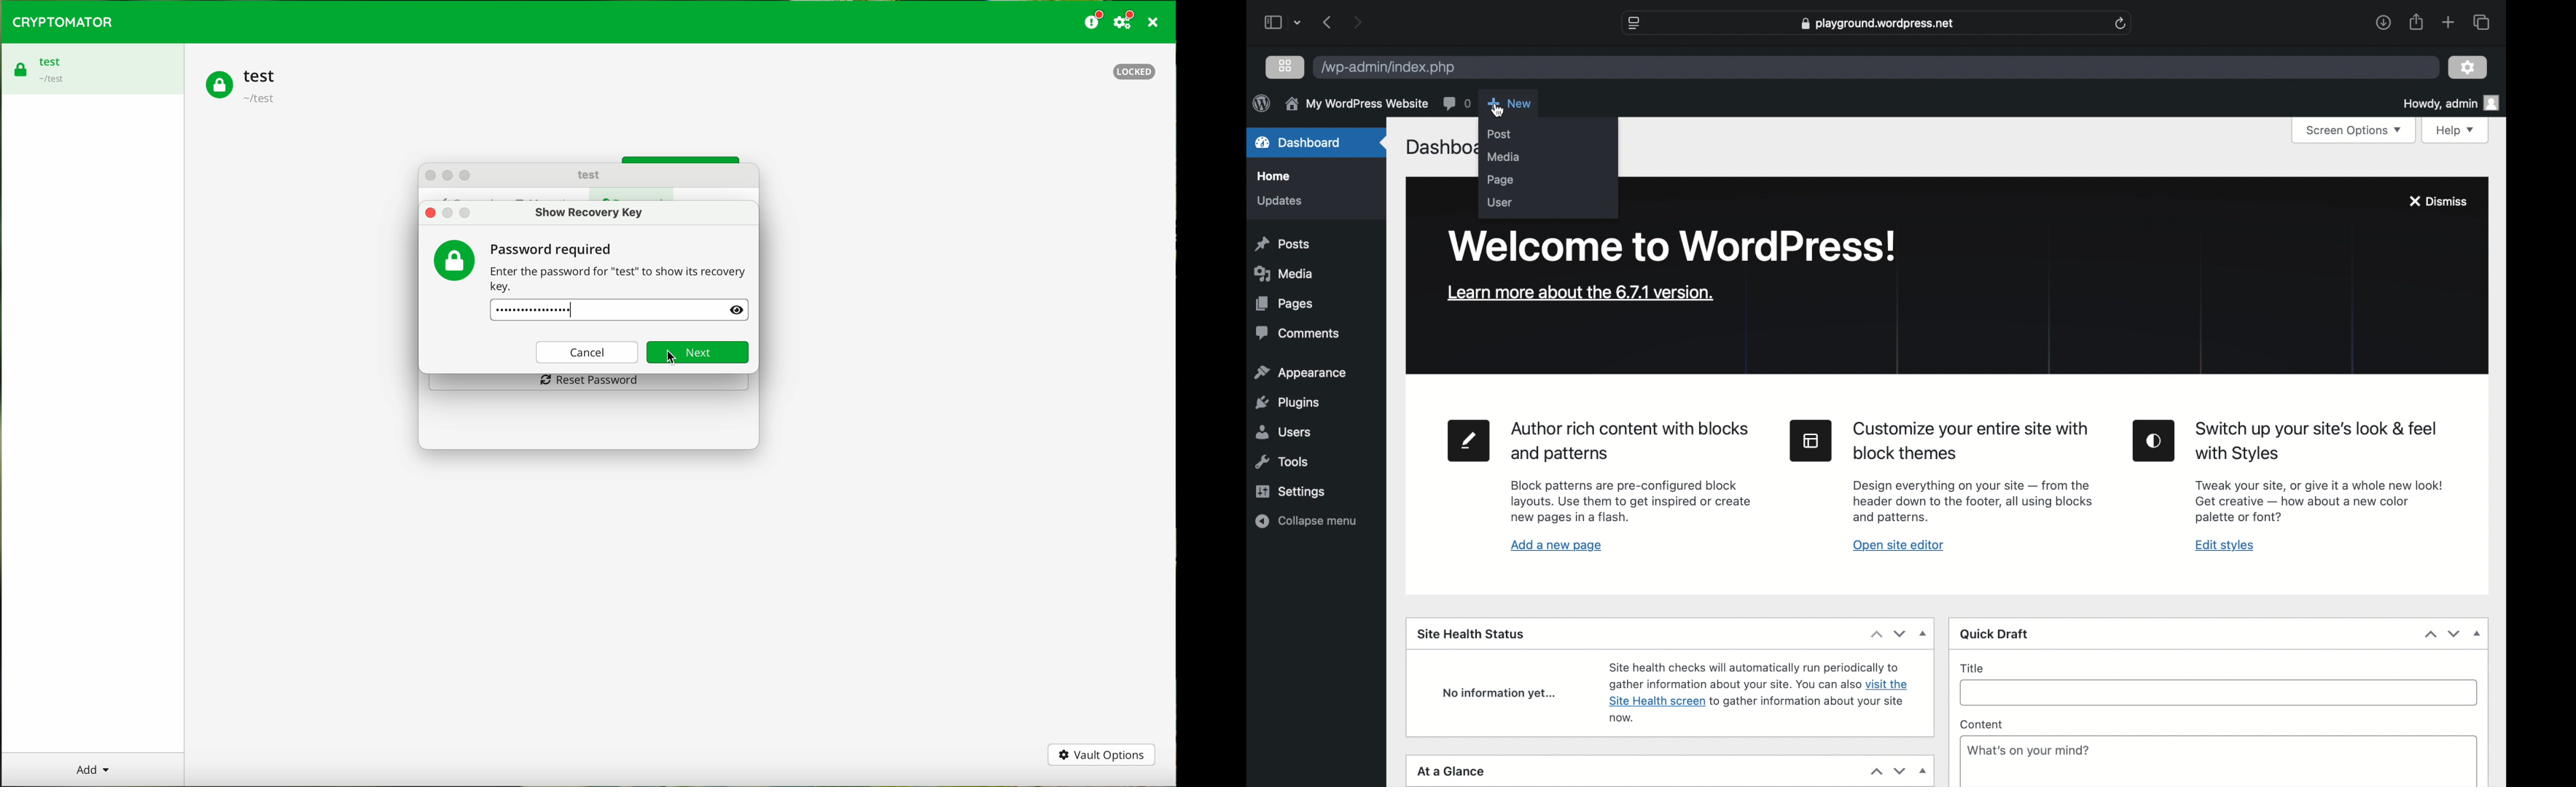 This screenshot has height=812, width=2576. Describe the element at coordinates (2448, 23) in the screenshot. I see `new tab` at that location.